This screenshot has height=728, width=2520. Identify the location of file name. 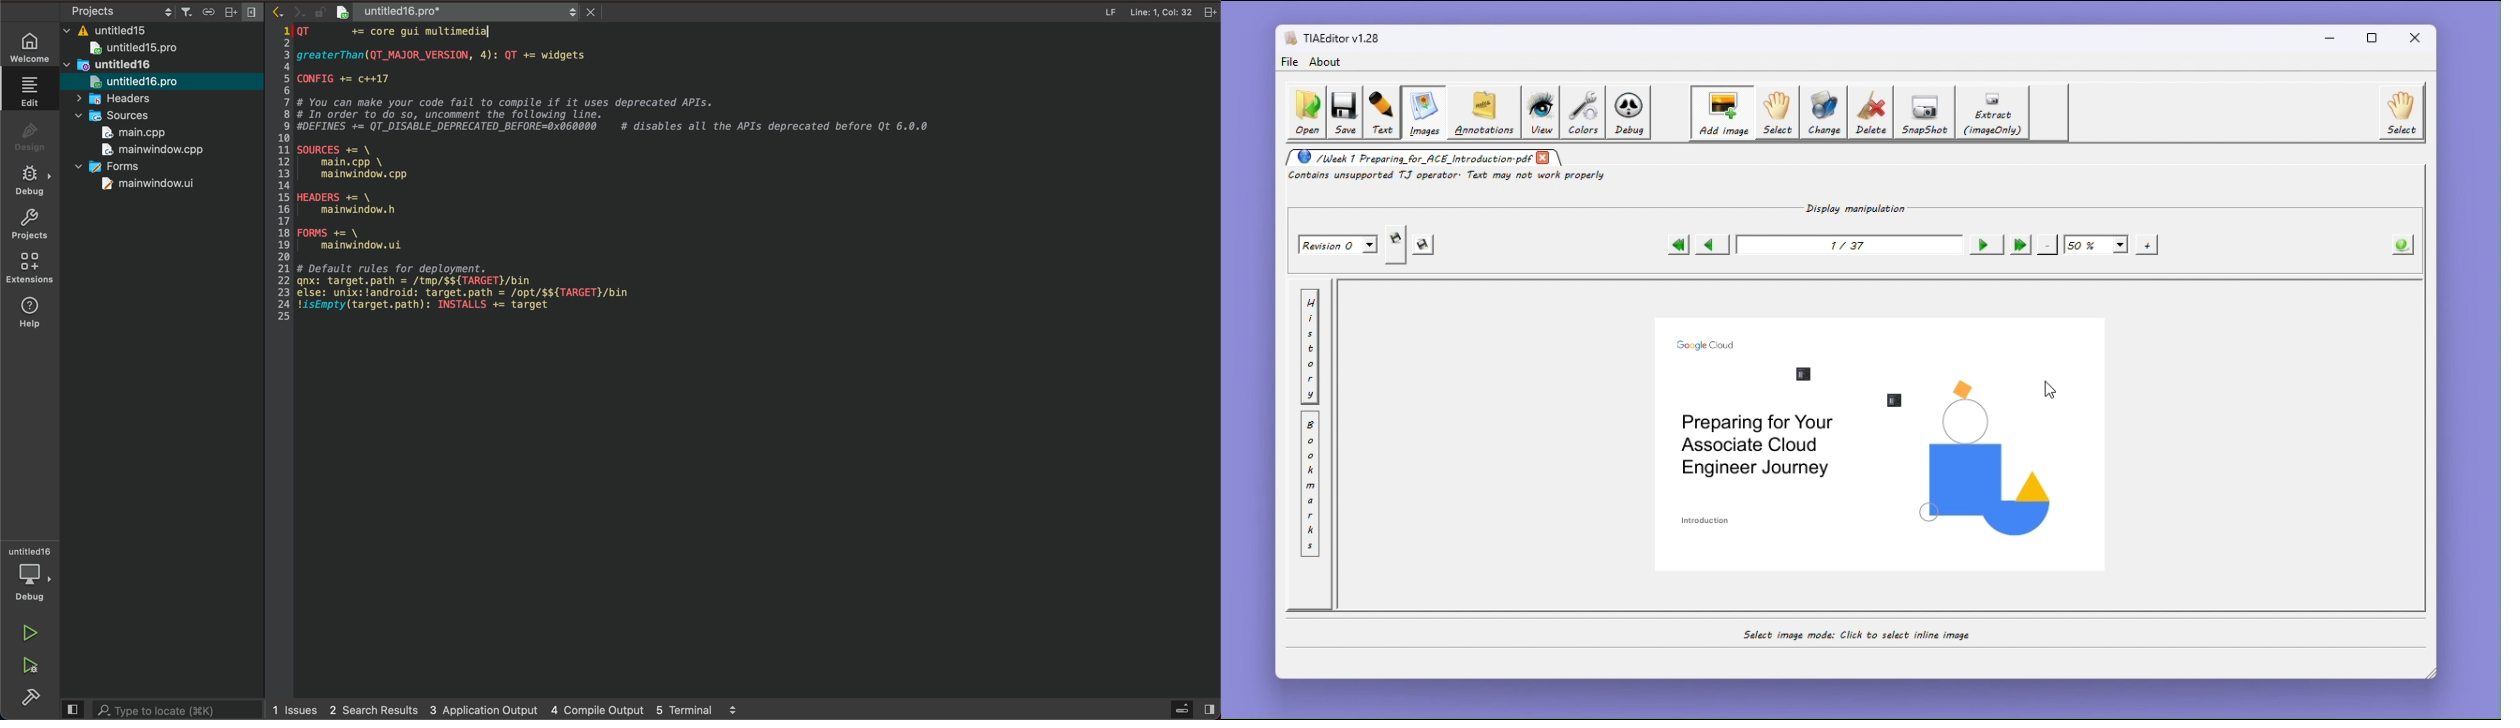
(435, 11).